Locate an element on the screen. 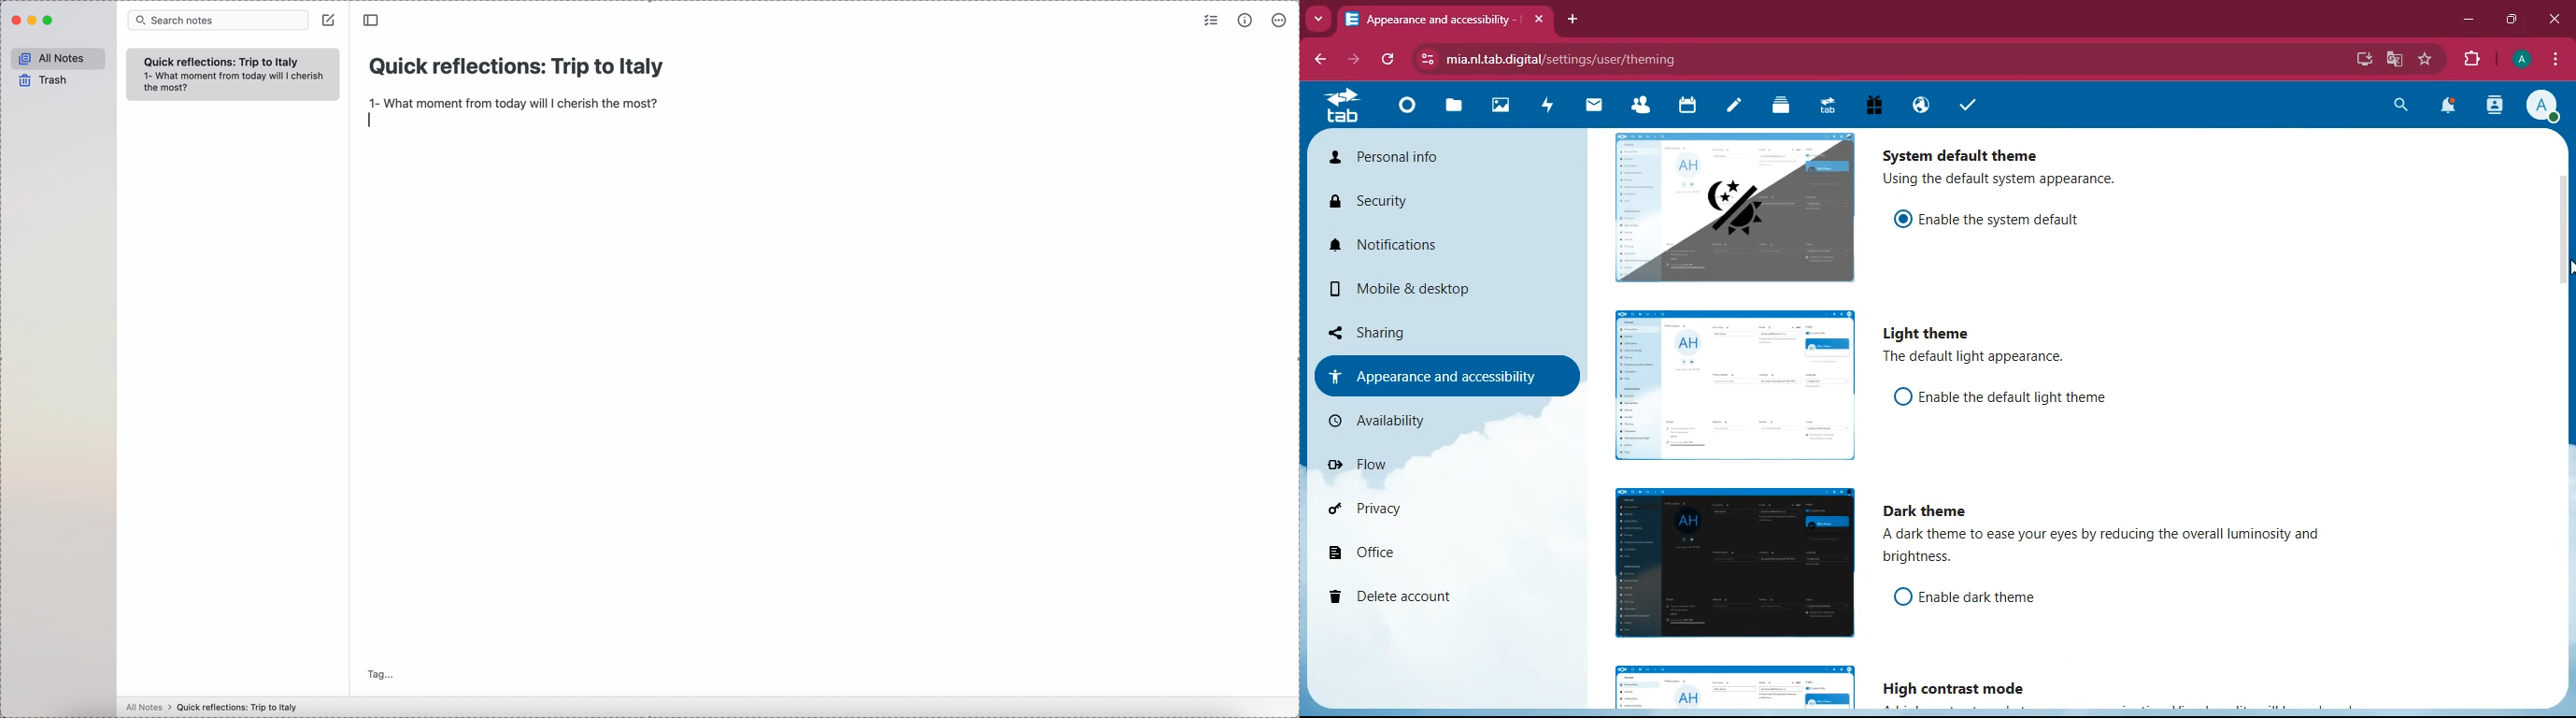  forward is located at coordinates (1356, 60).